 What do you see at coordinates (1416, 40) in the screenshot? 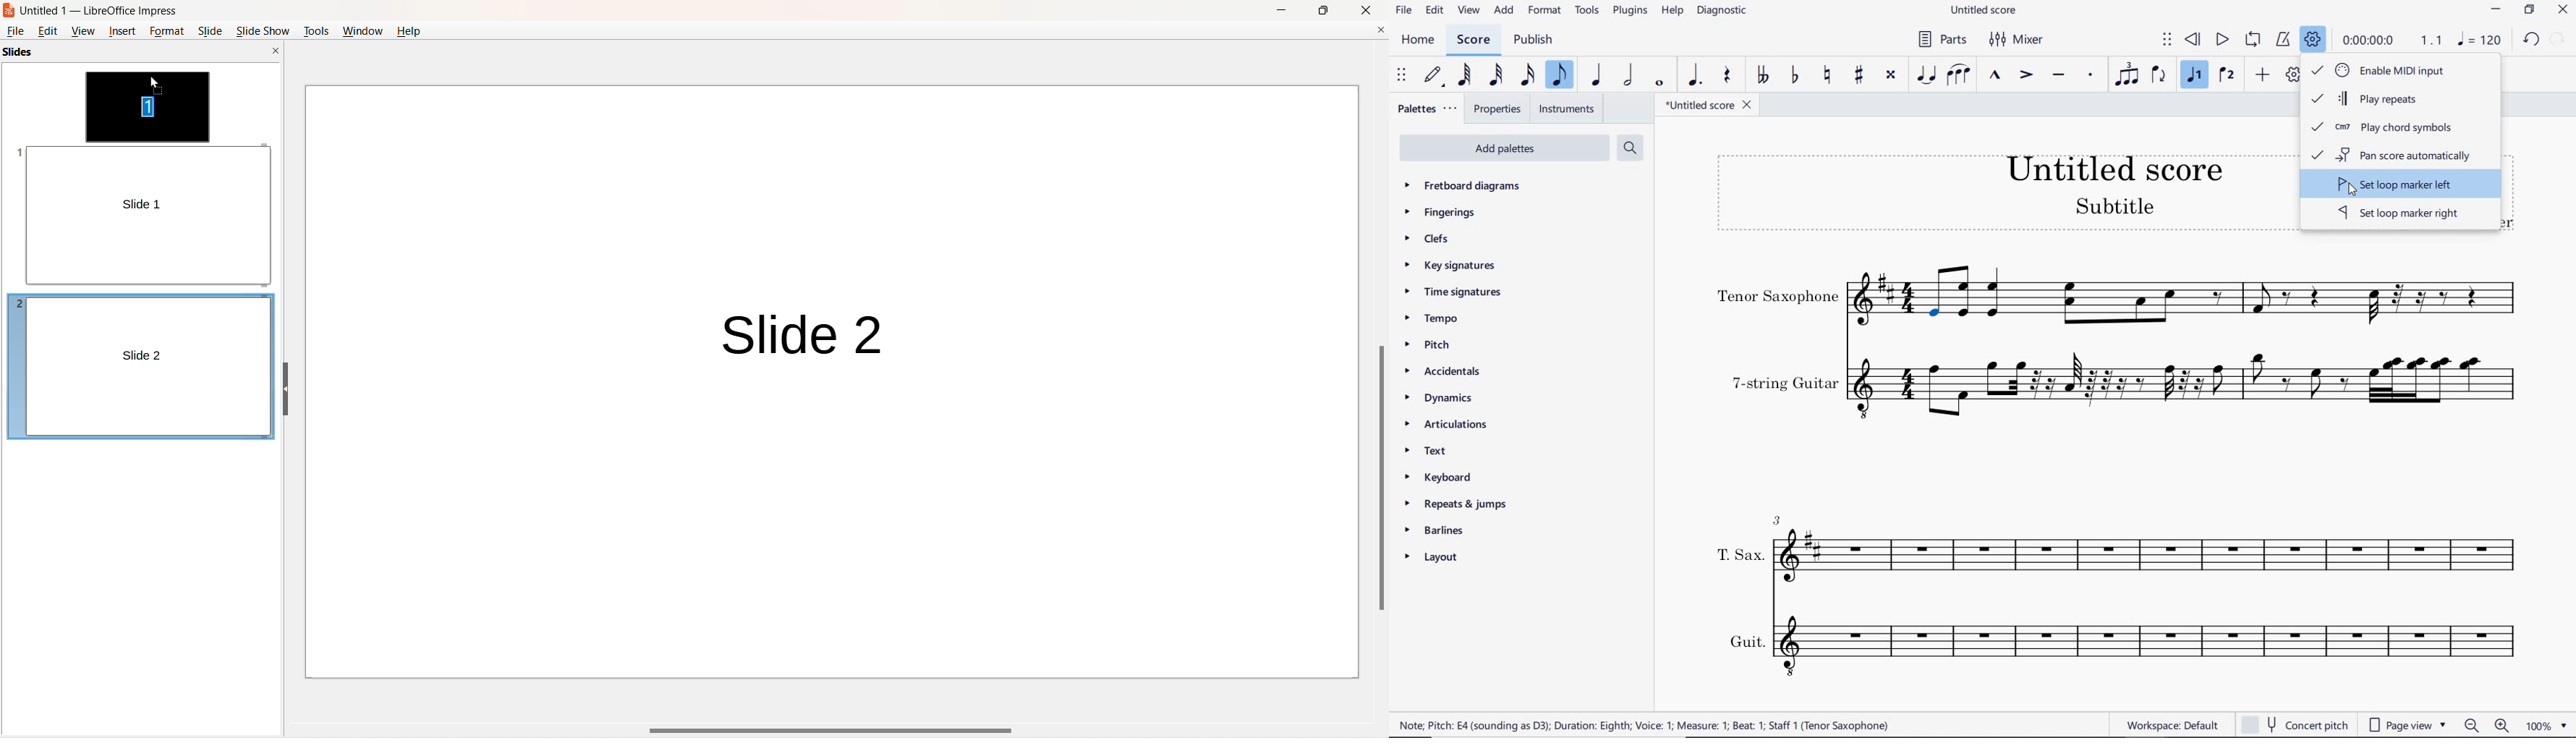
I see `HOME` at bounding box center [1416, 40].